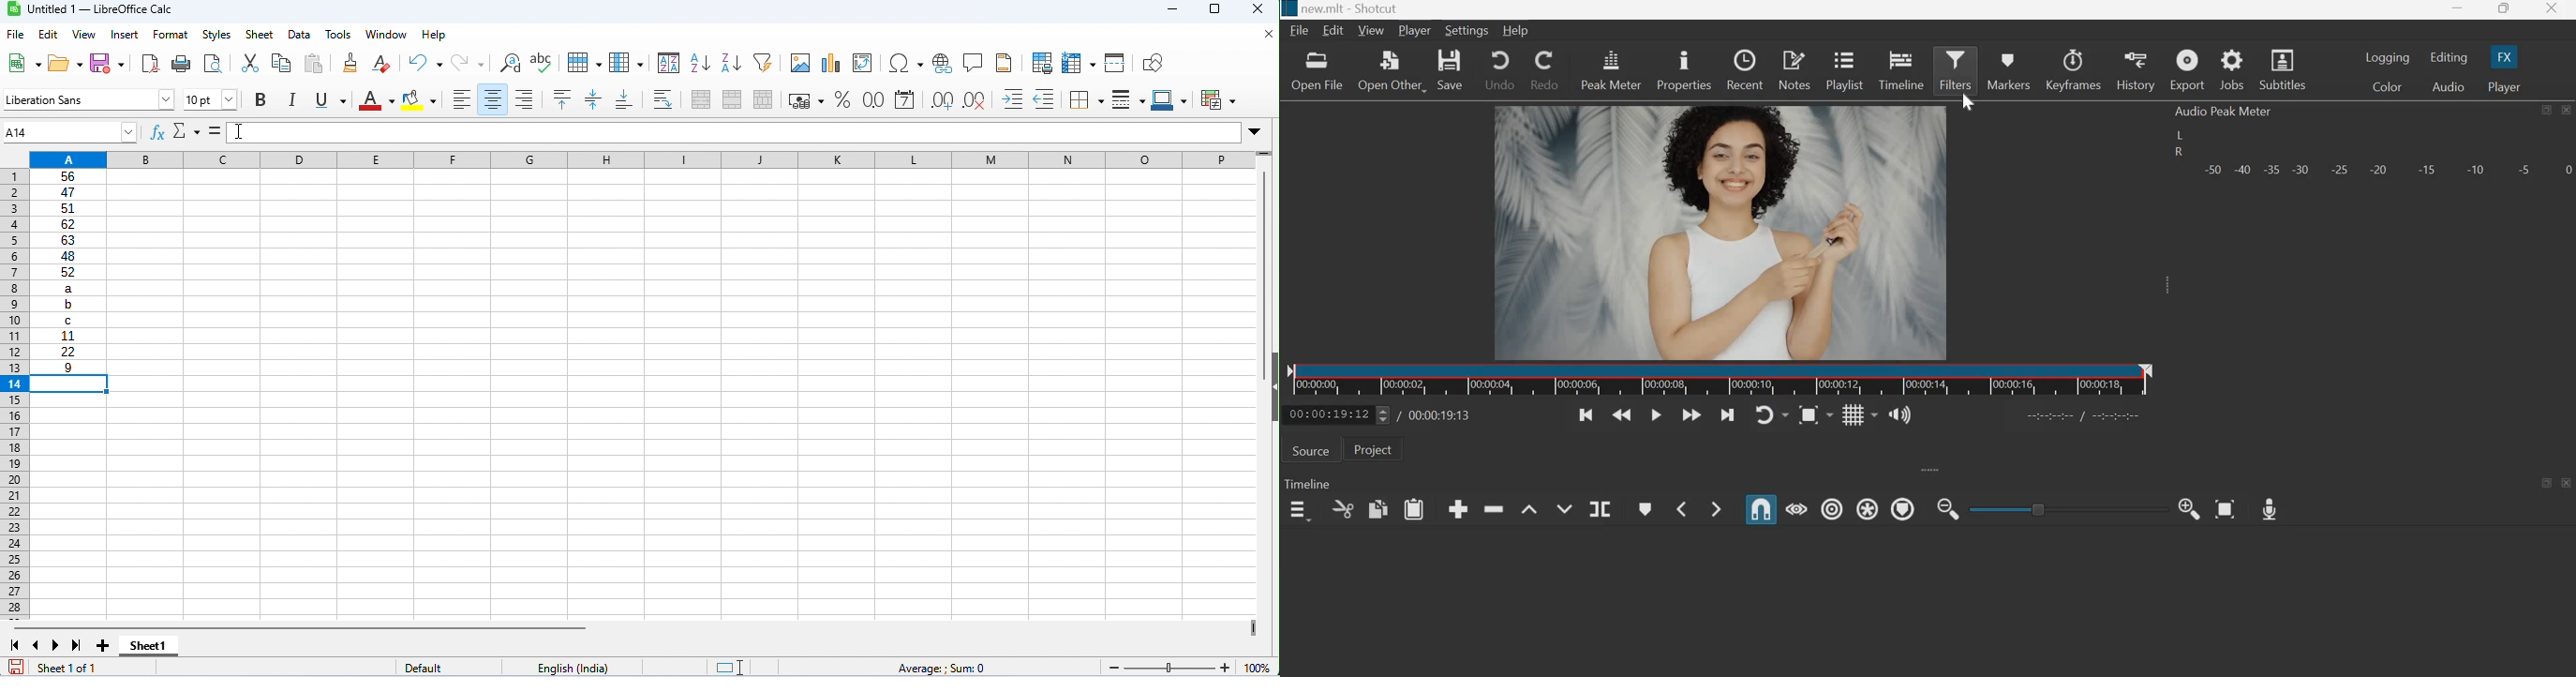 The height and width of the screenshot is (700, 2576). I want to click on undo, so click(1499, 68).